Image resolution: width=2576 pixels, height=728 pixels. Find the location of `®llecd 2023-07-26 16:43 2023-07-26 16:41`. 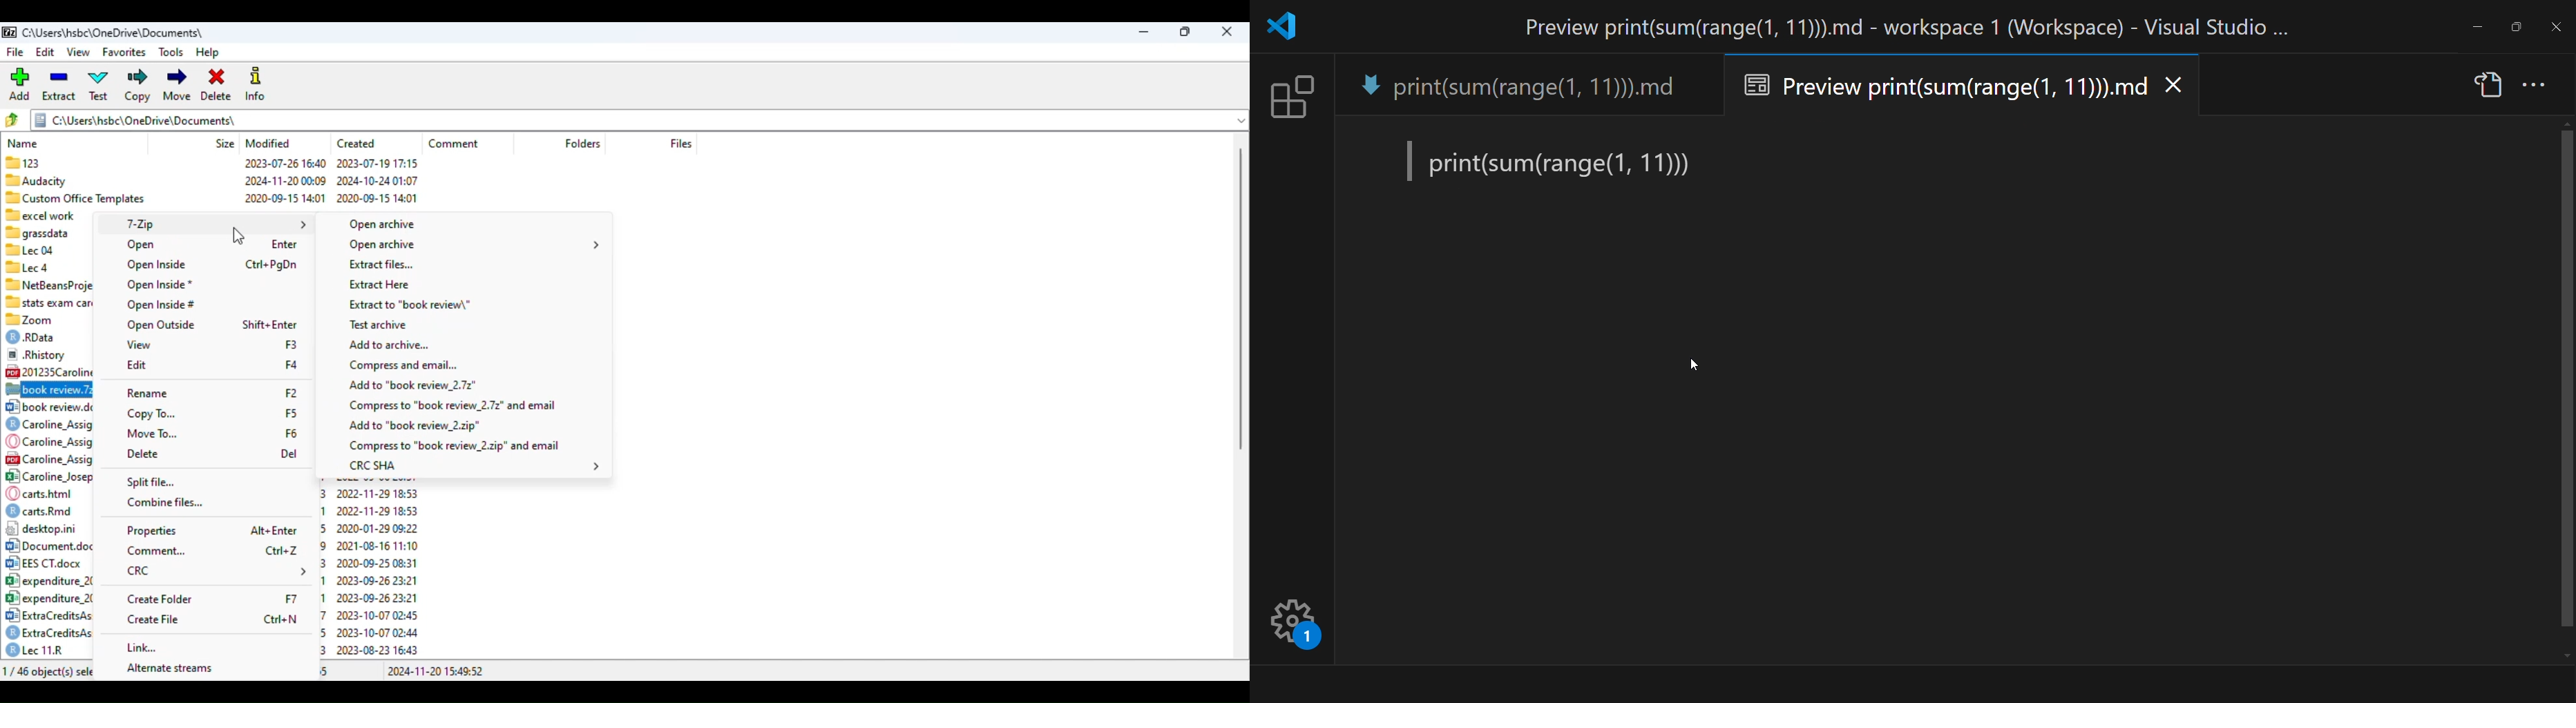

®llecd 2023-07-26 16:43 2023-07-26 16:41 is located at coordinates (49, 267).